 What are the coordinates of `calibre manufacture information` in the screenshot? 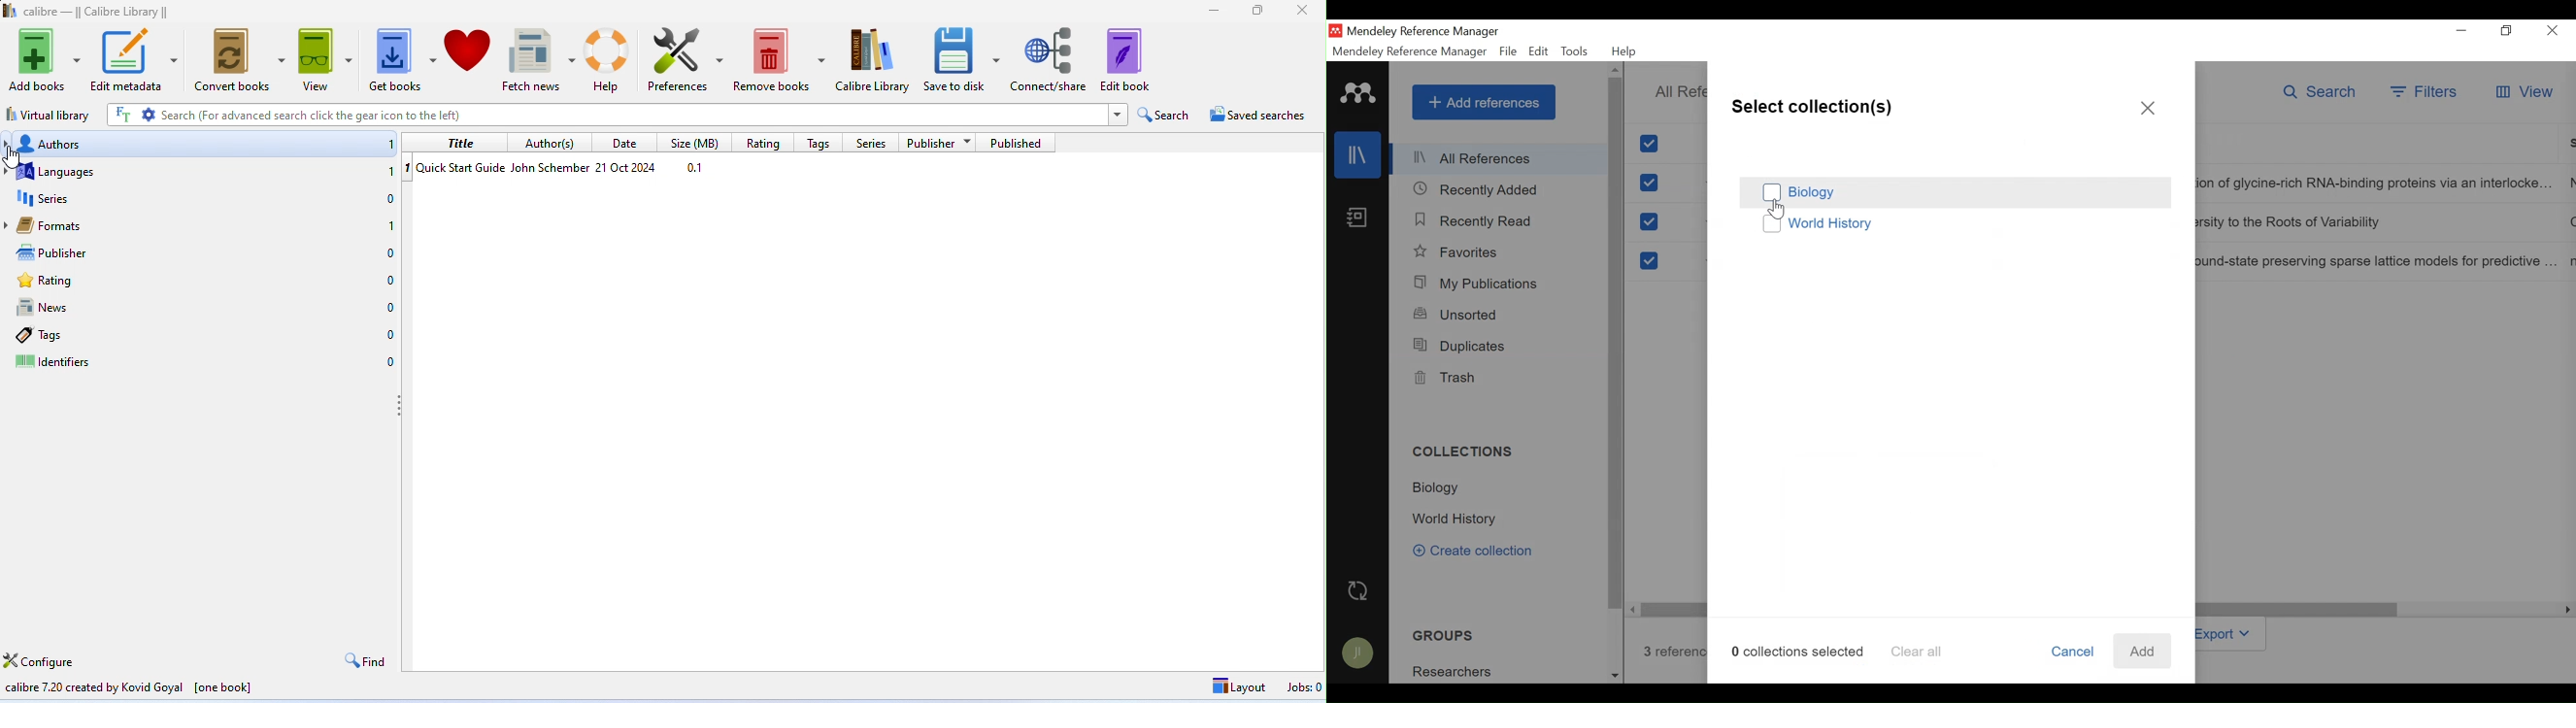 It's located at (138, 686).